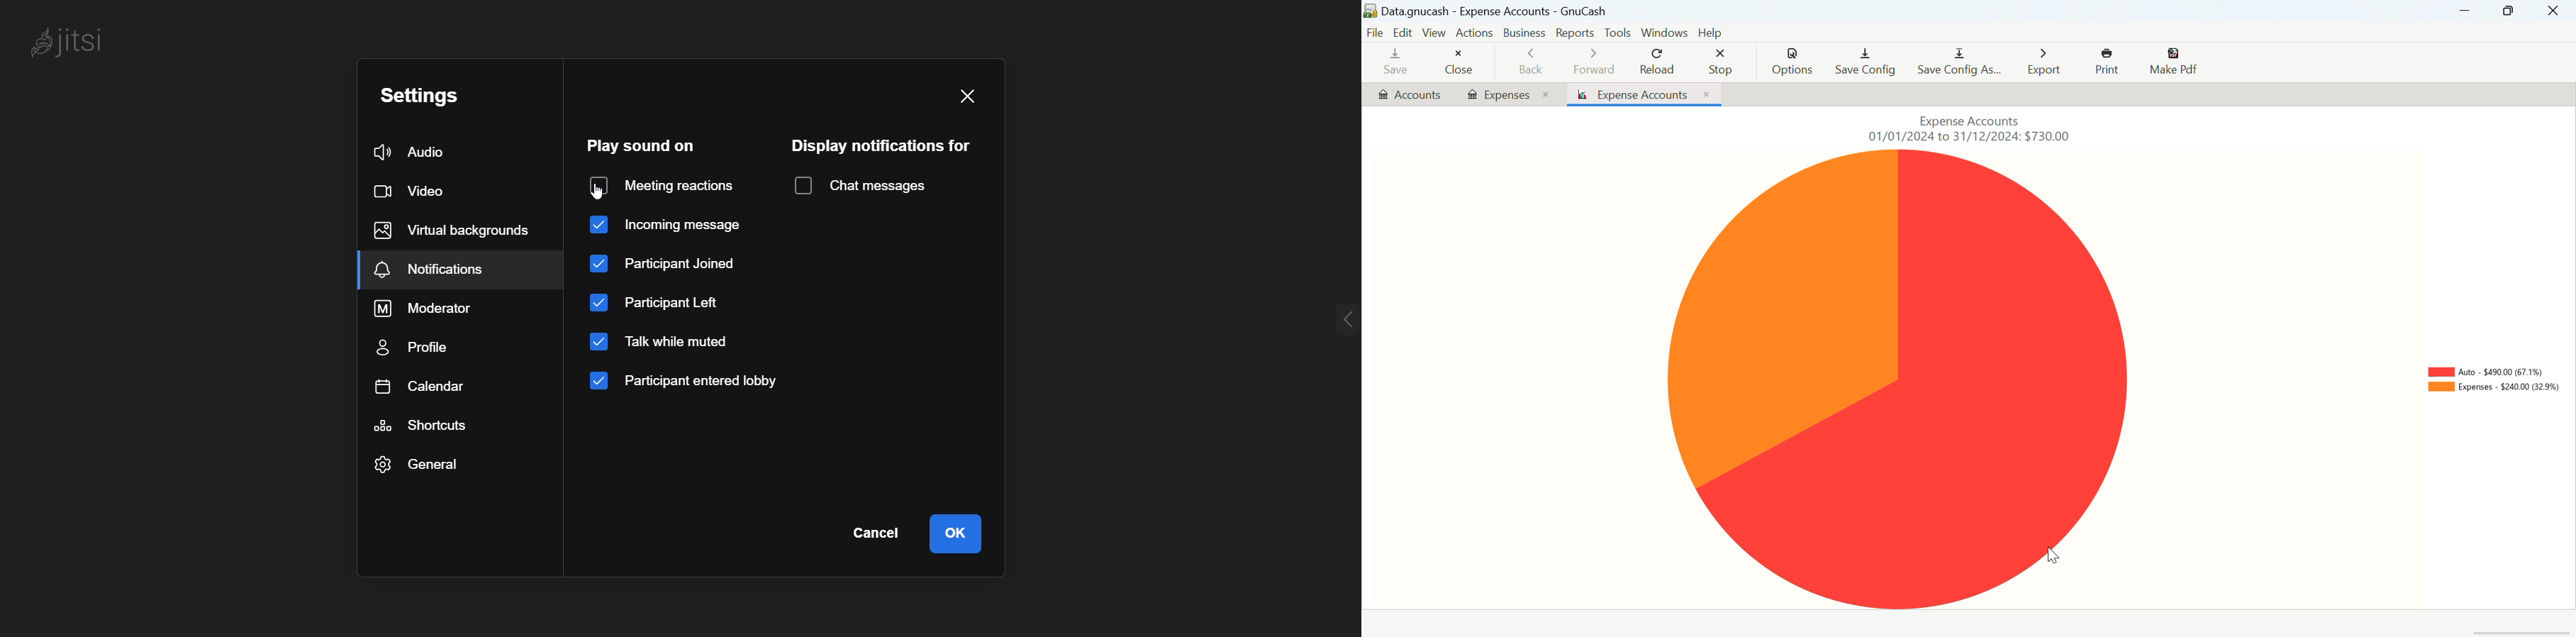 The width and height of the screenshot is (2576, 644). Describe the element at coordinates (2466, 11) in the screenshot. I see `Restore Down` at that location.